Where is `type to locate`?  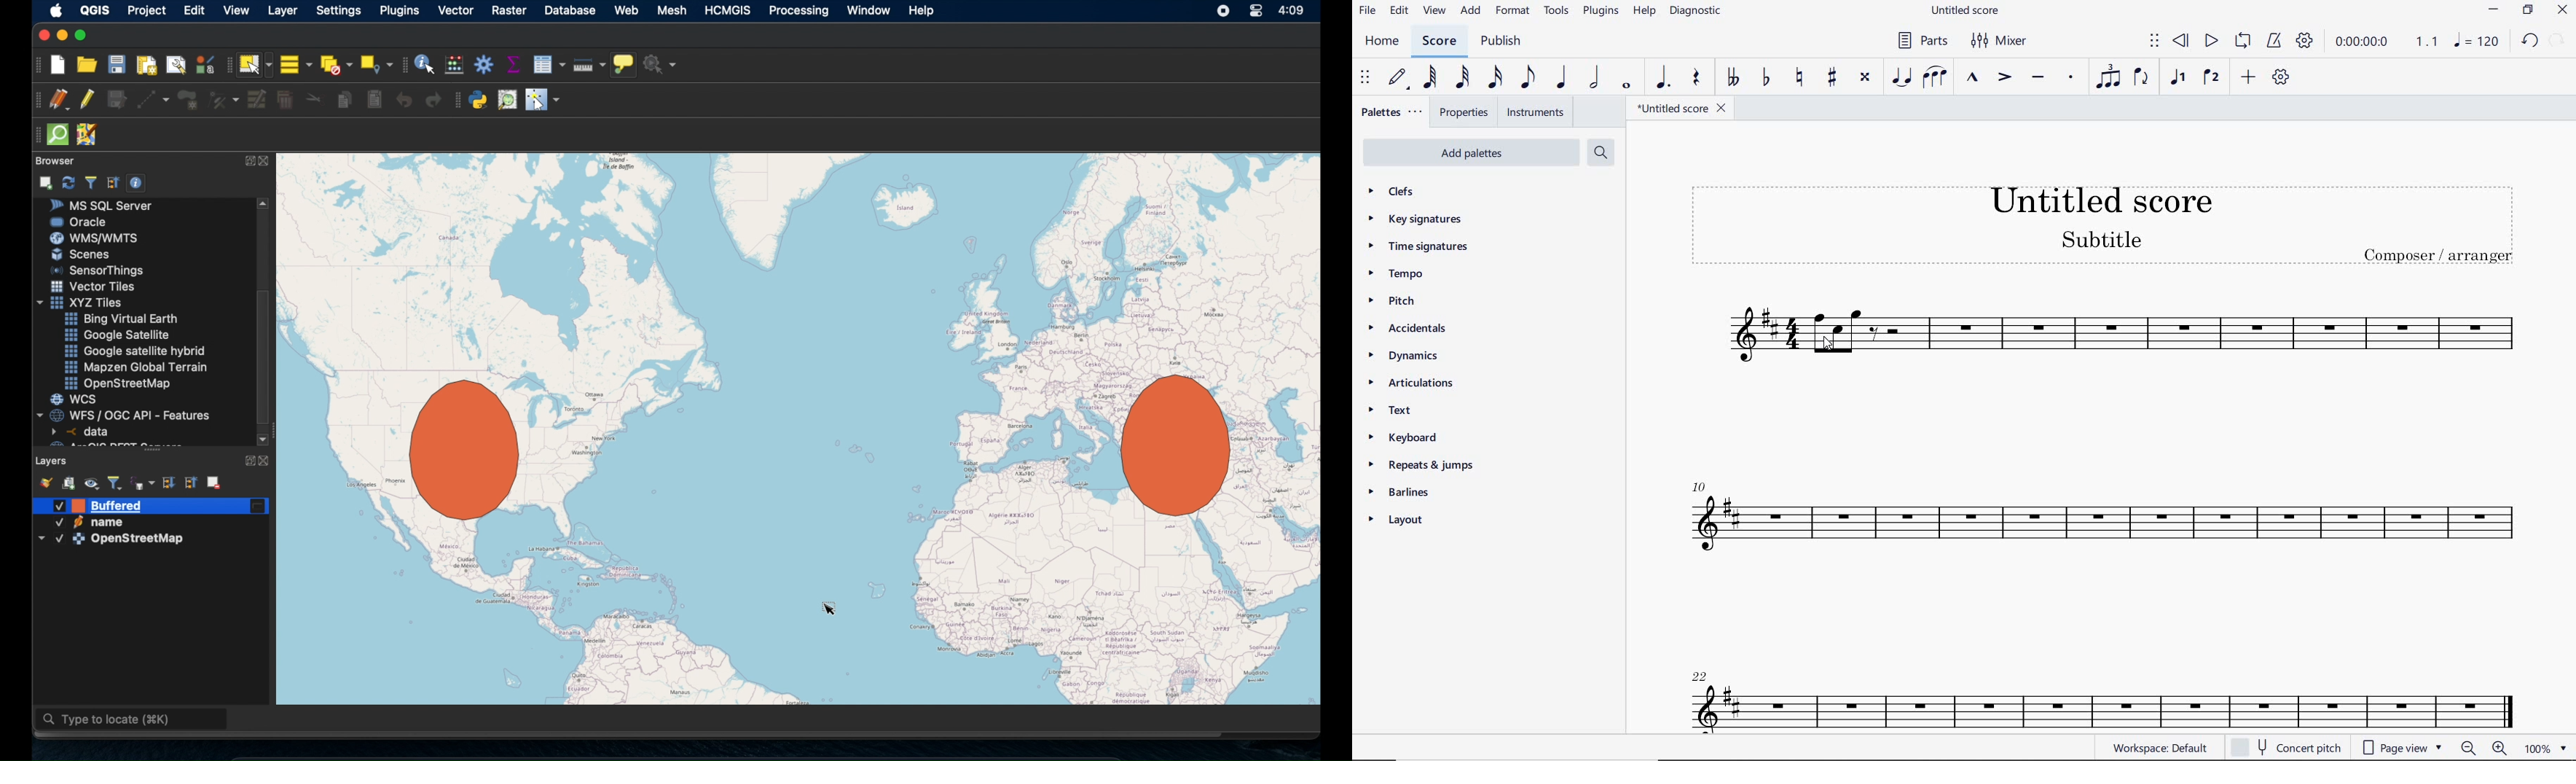
type to locate is located at coordinates (133, 721).